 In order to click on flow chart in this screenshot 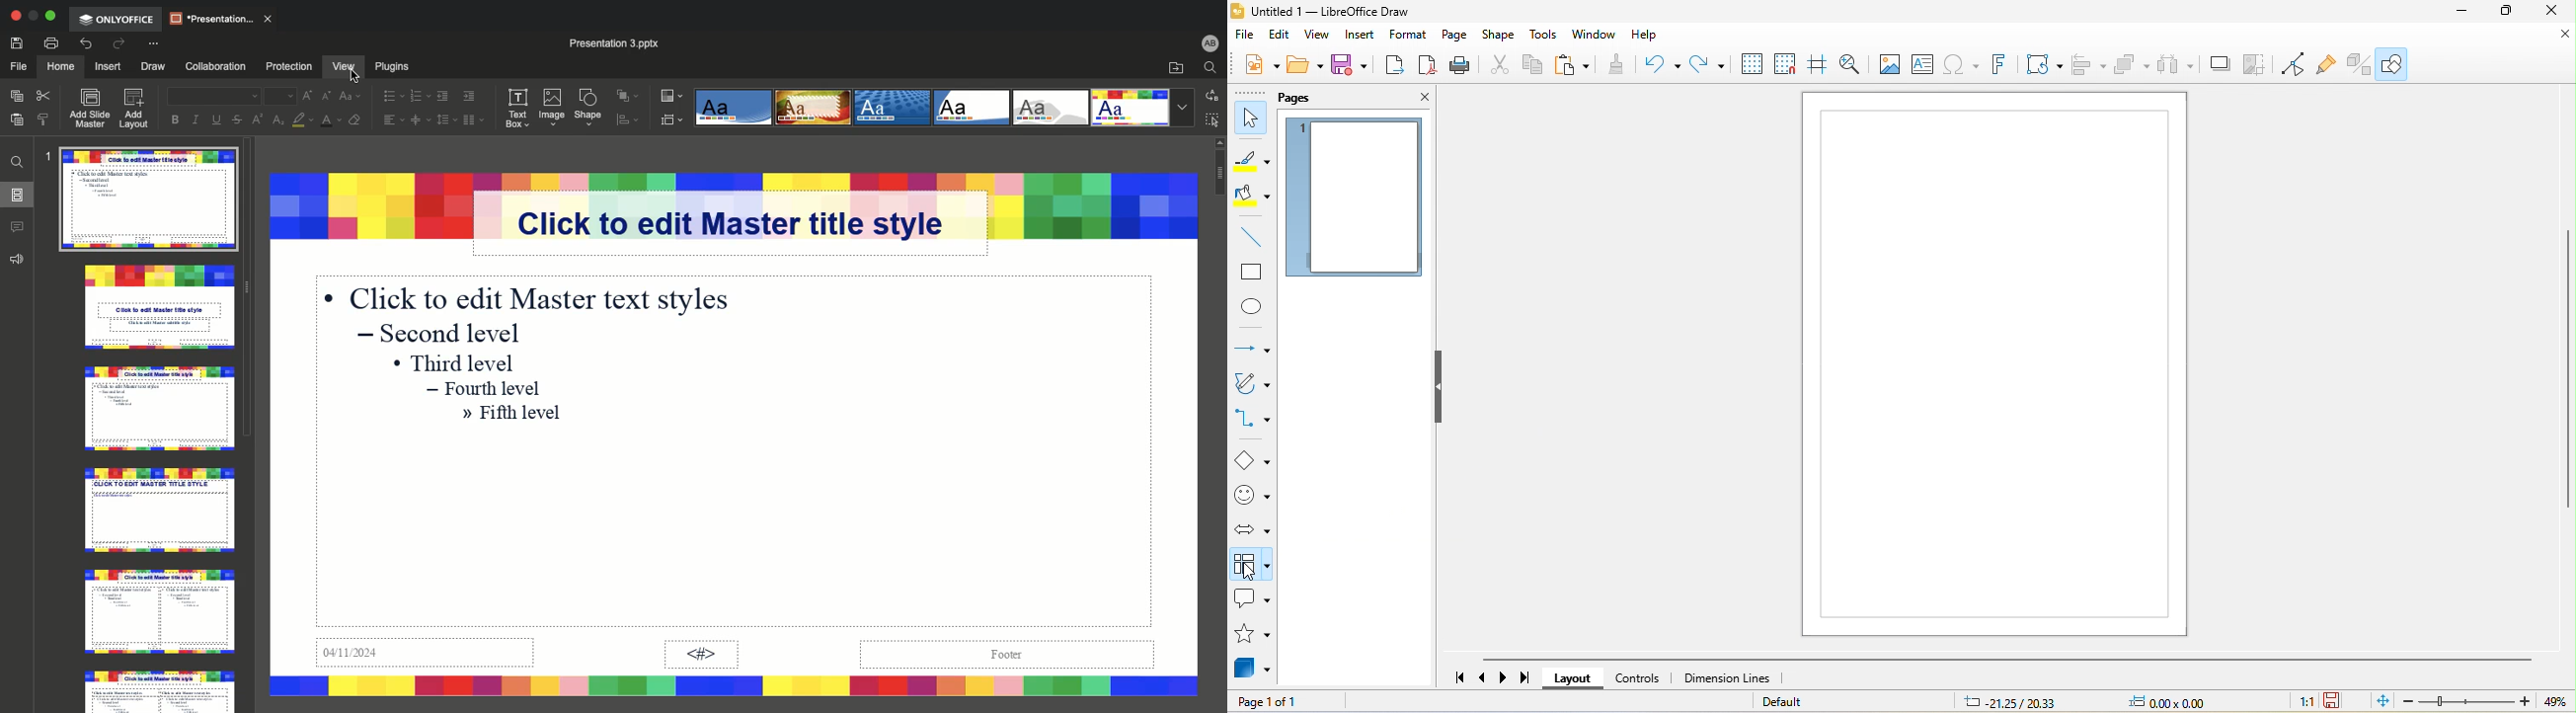, I will do `click(1253, 564)`.